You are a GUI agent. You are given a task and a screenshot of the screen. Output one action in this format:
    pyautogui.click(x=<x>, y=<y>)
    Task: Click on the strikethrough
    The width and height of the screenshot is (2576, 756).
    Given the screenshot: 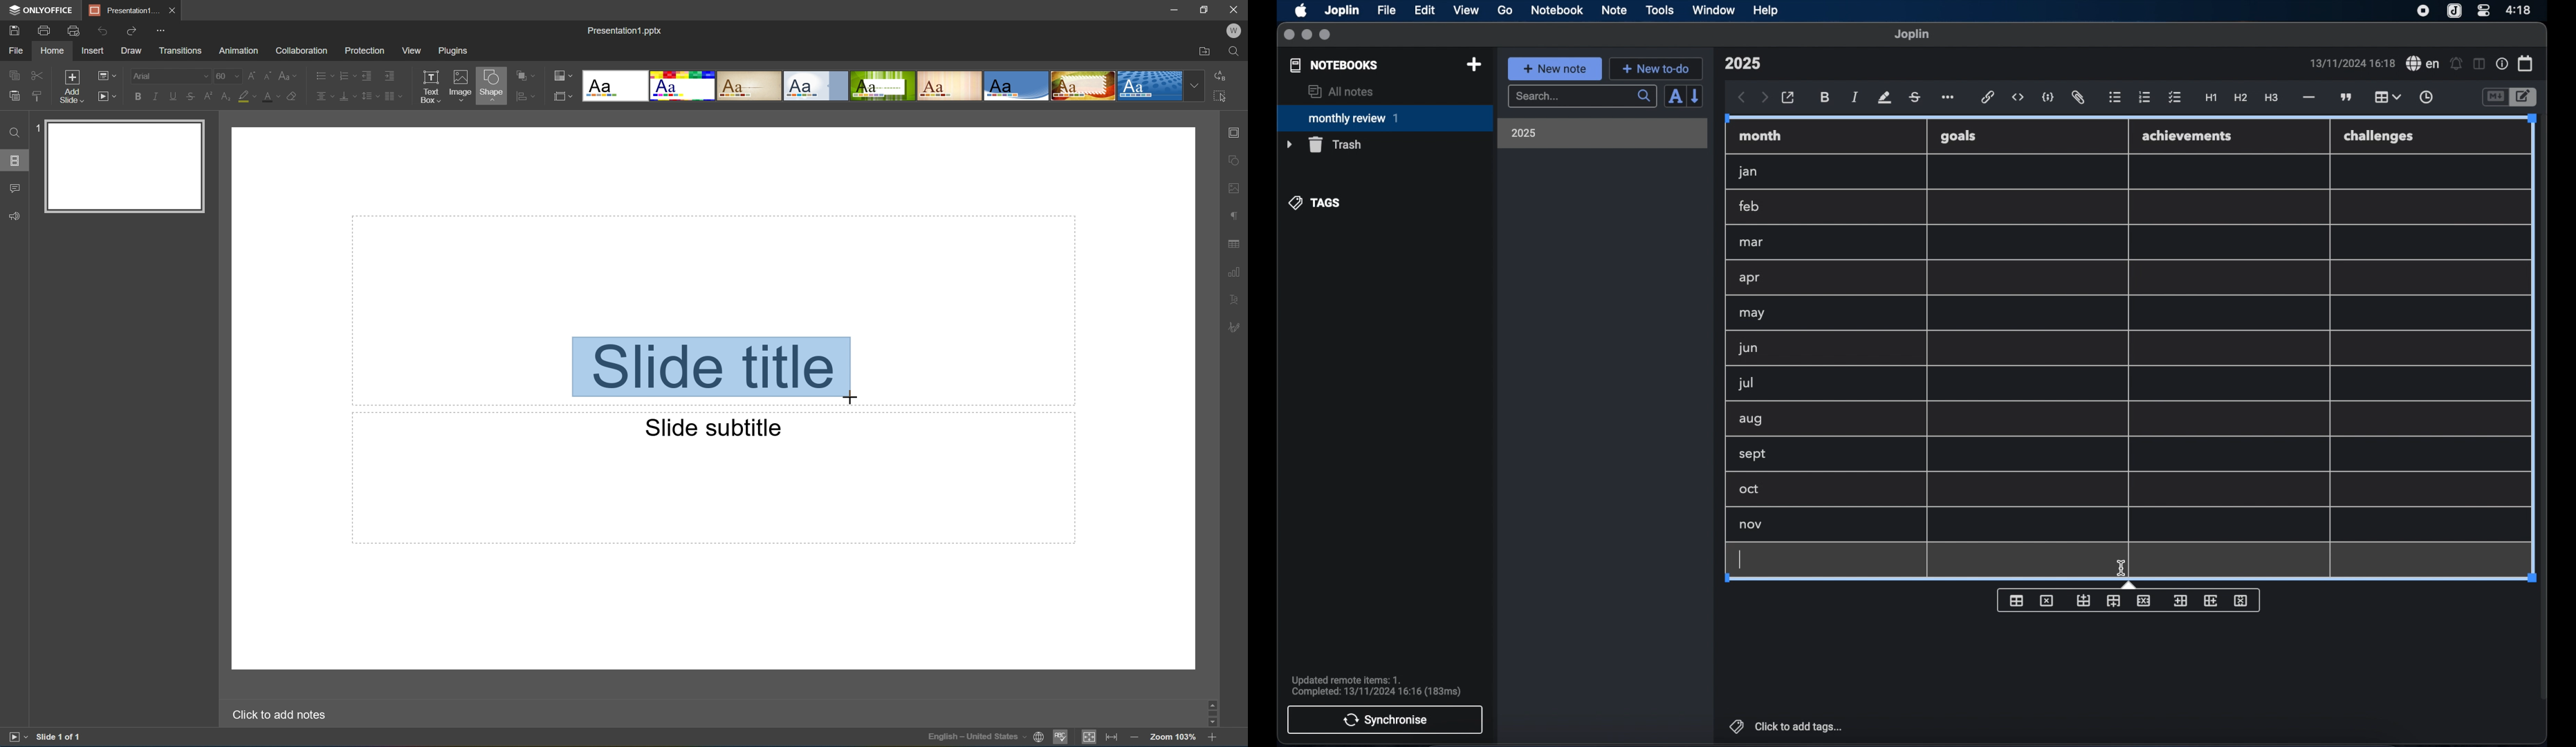 What is the action you would take?
    pyautogui.click(x=1914, y=98)
    